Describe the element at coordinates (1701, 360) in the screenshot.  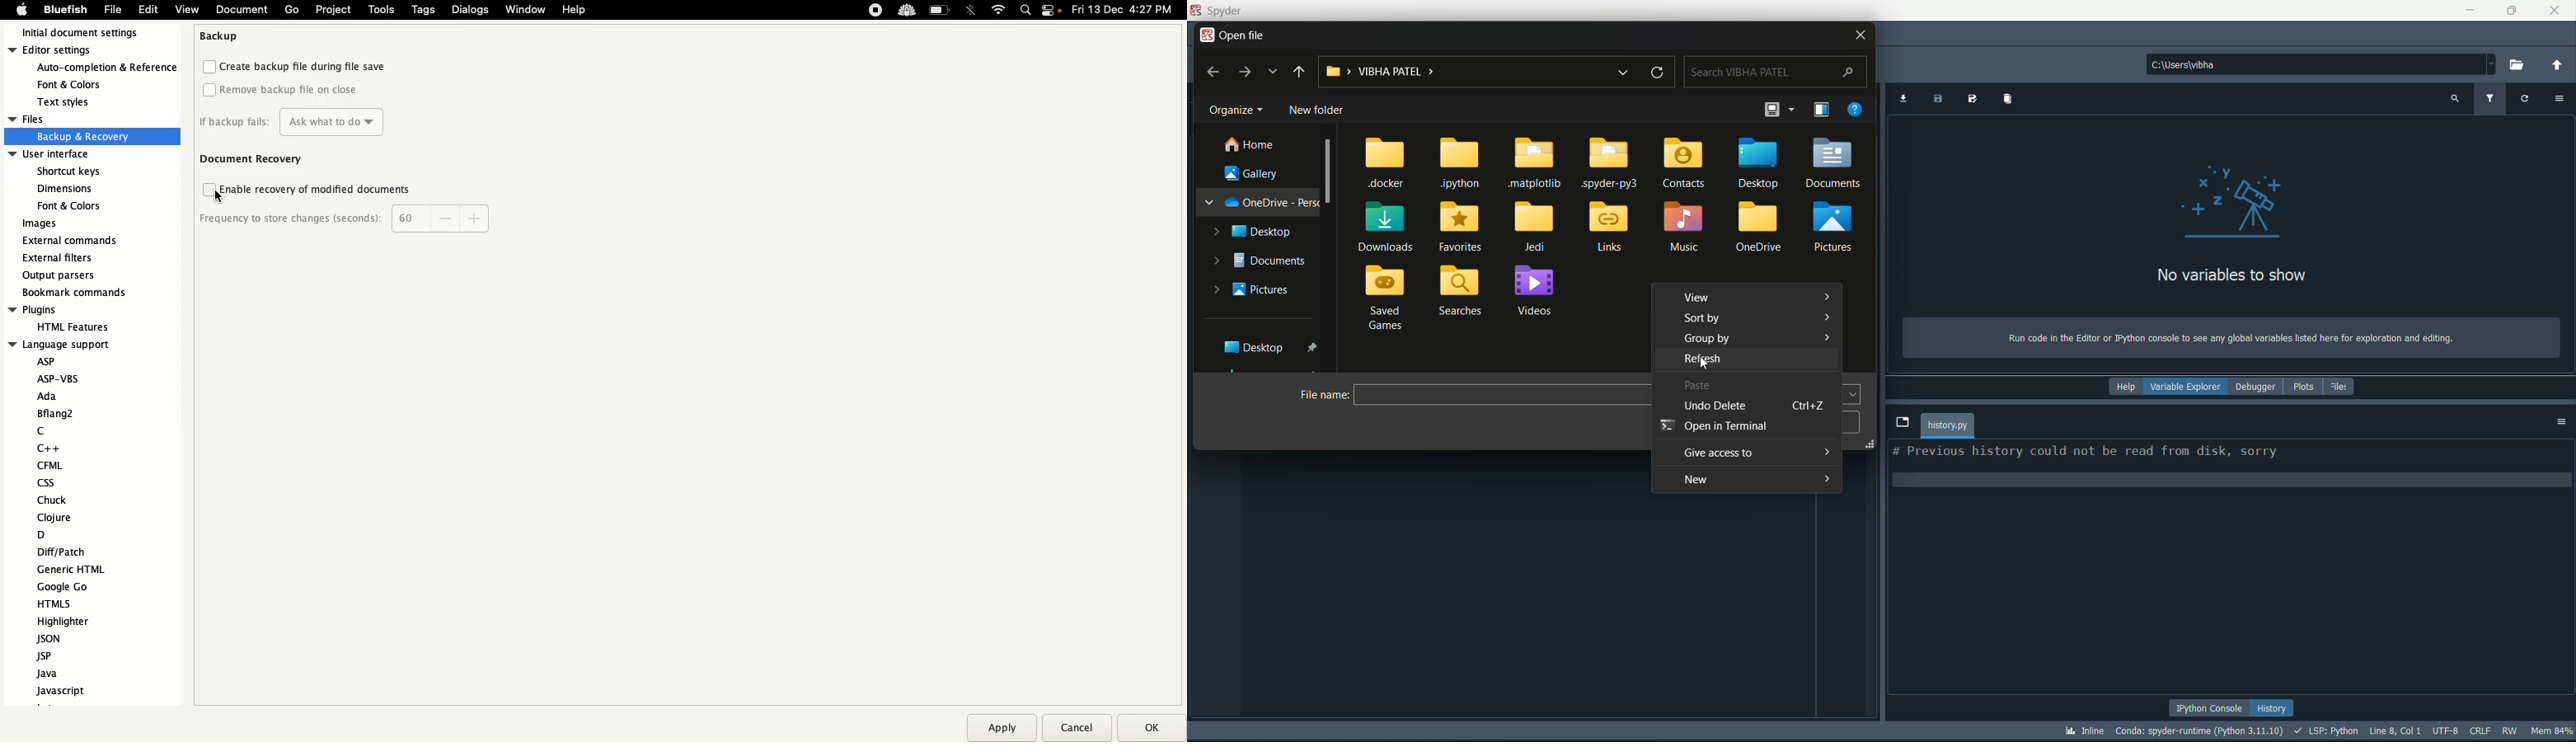
I see `refresh` at that location.